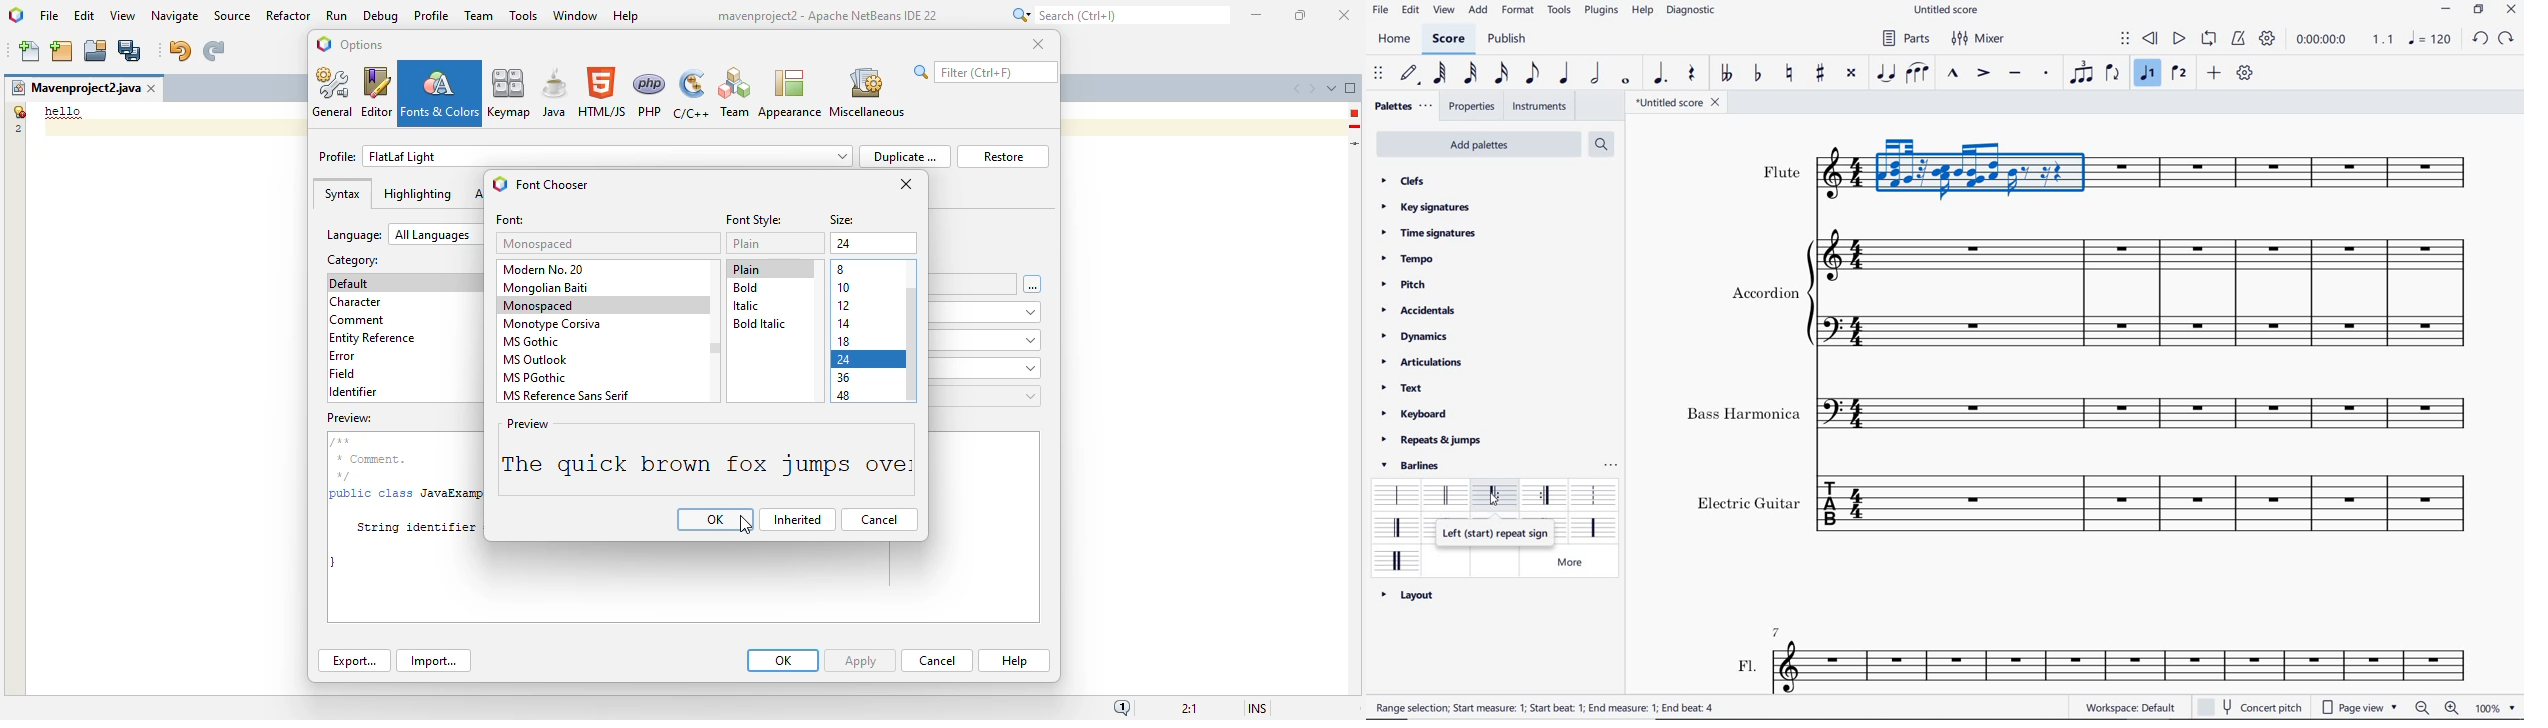  Describe the element at coordinates (1423, 363) in the screenshot. I see `articulations` at that location.